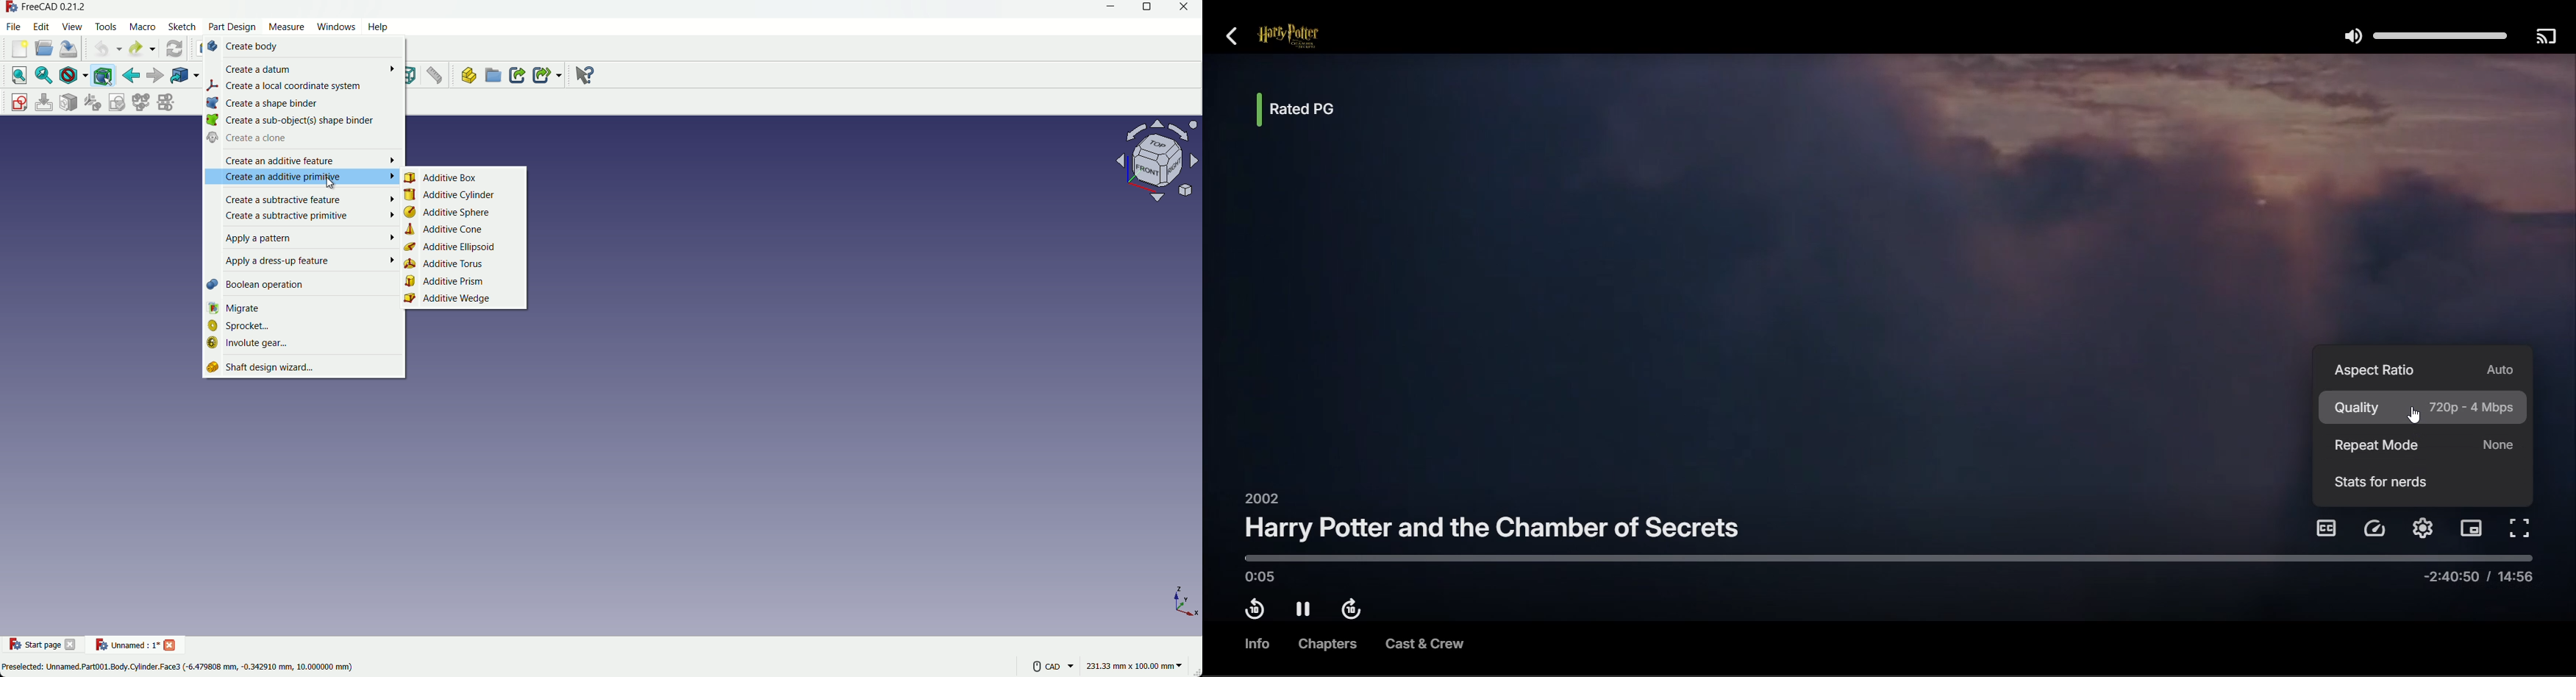  I want to click on additive wedge, so click(465, 302).